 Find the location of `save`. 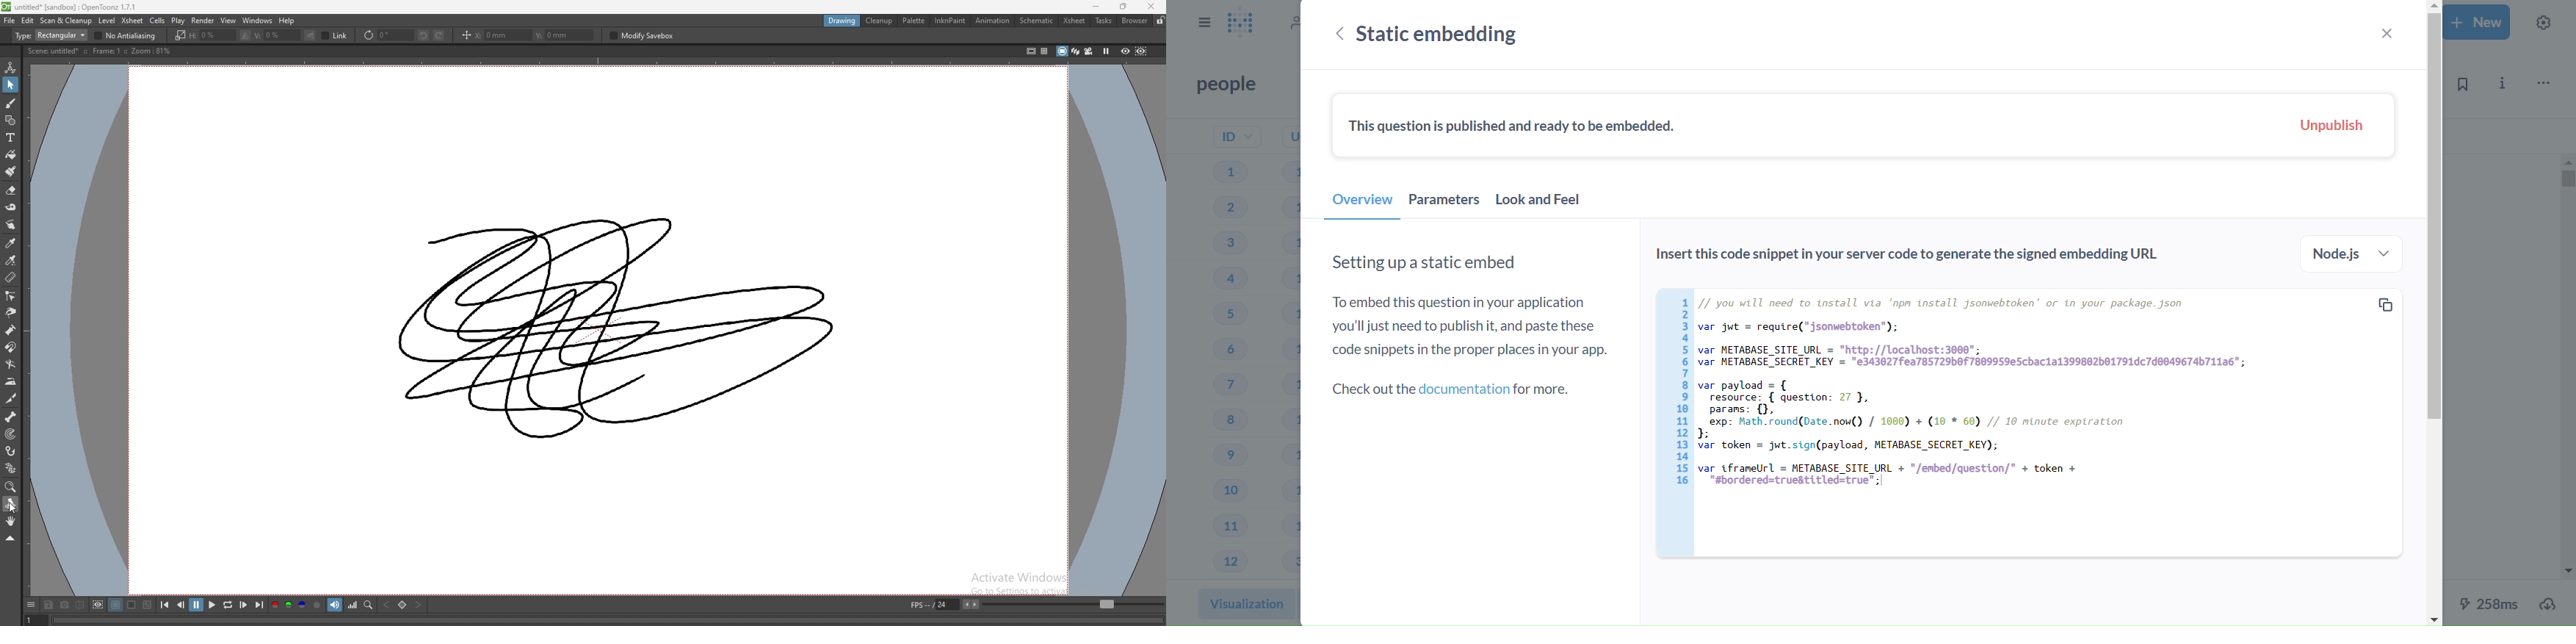

save is located at coordinates (48, 605).